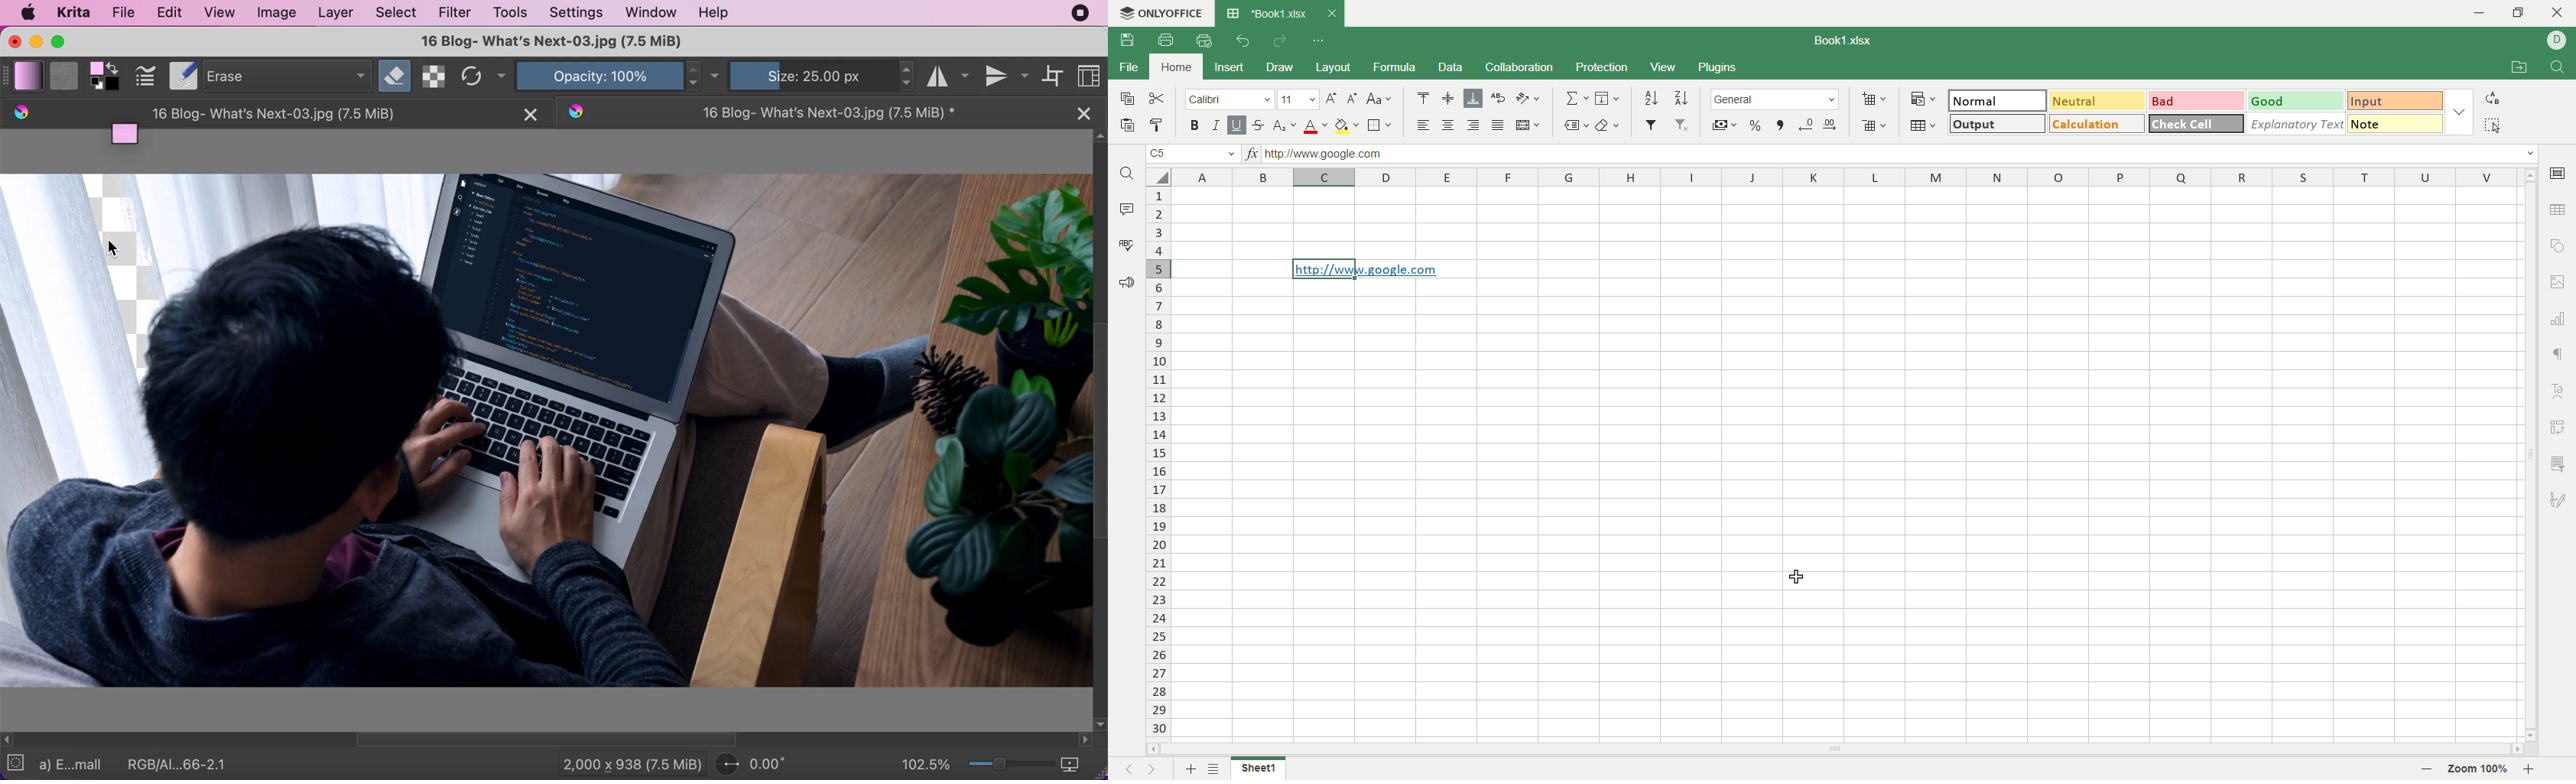  I want to click on selected column, so click(1325, 176).